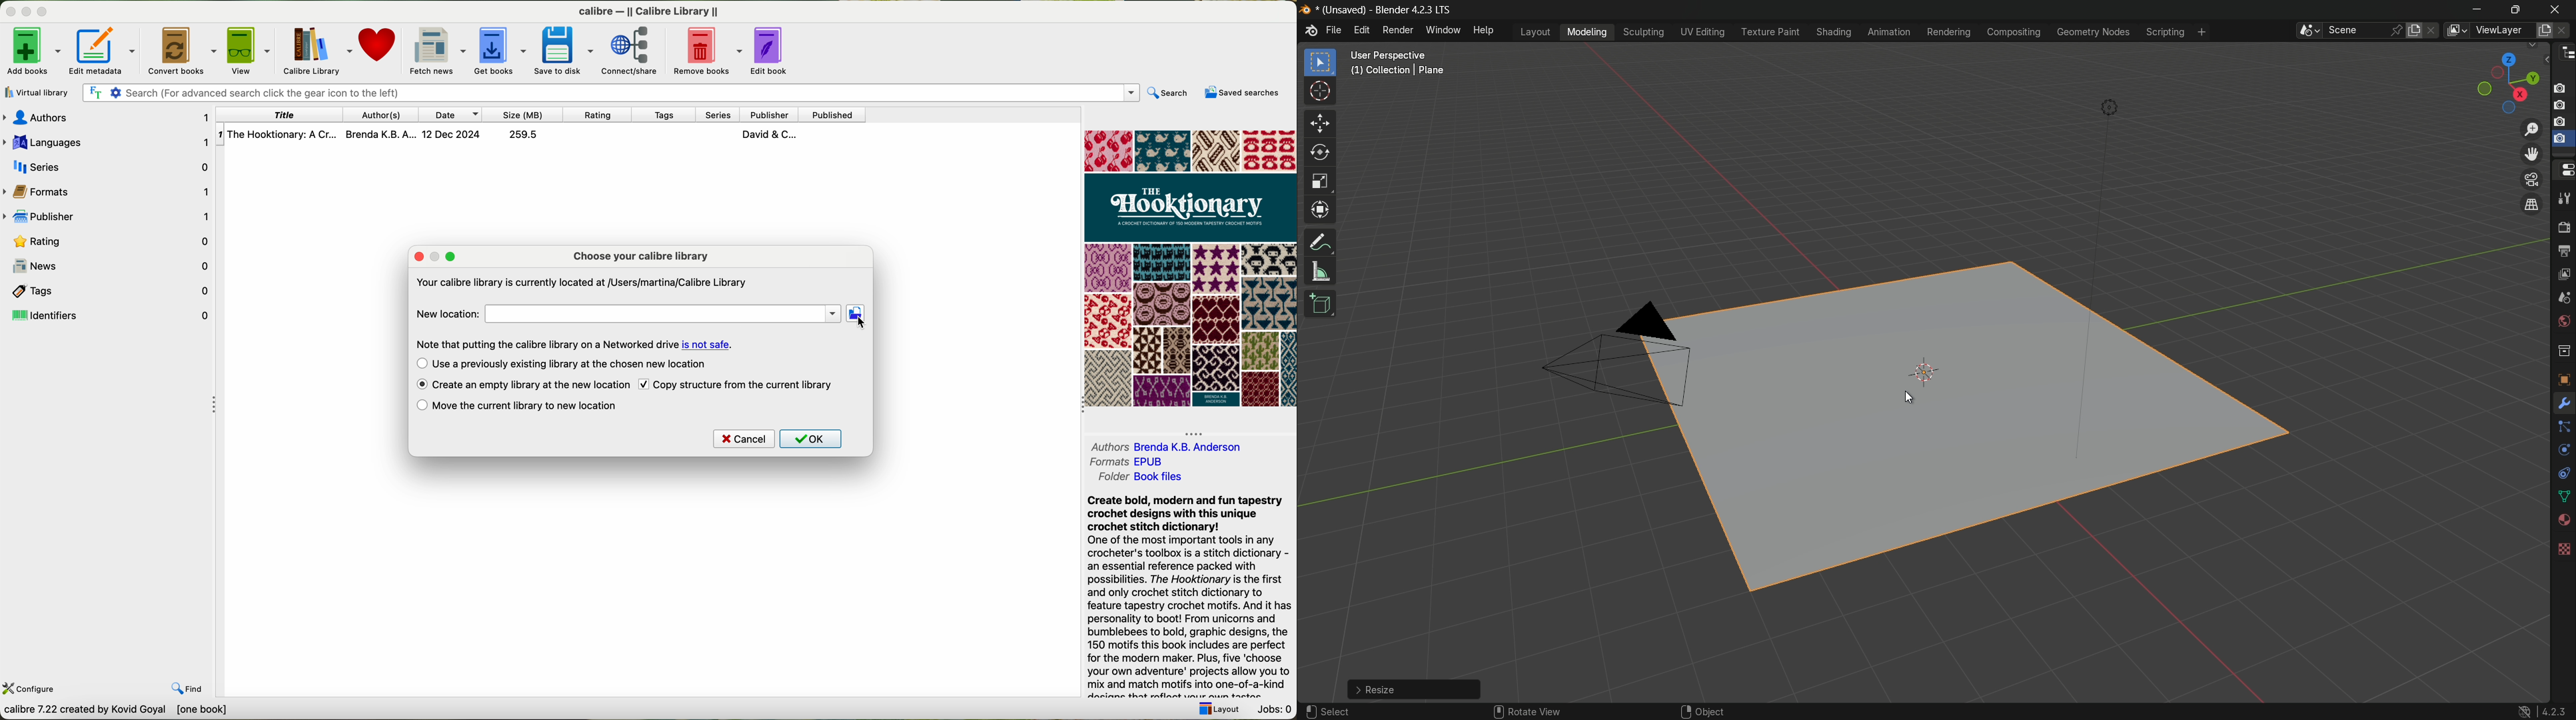 The image size is (2576, 728). Describe the element at coordinates (247, 50) in the screenshot. I see `view` at that location.